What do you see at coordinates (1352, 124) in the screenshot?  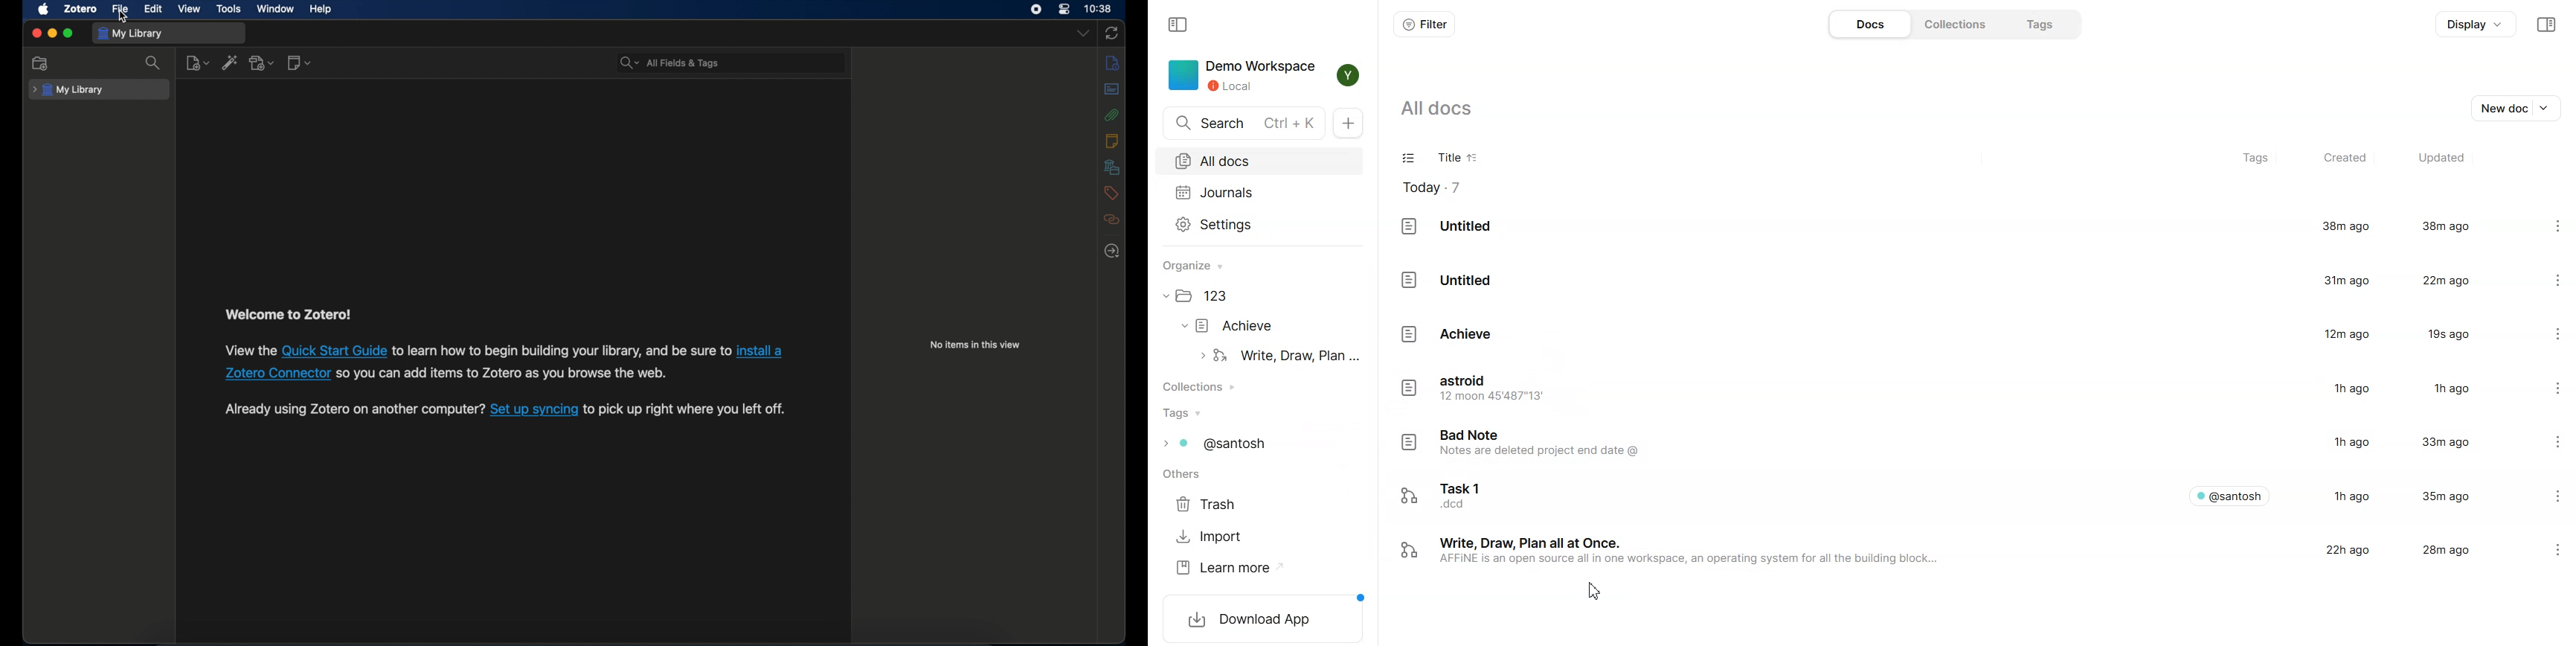 I see `New doc` at bounding box center [1352, 124].